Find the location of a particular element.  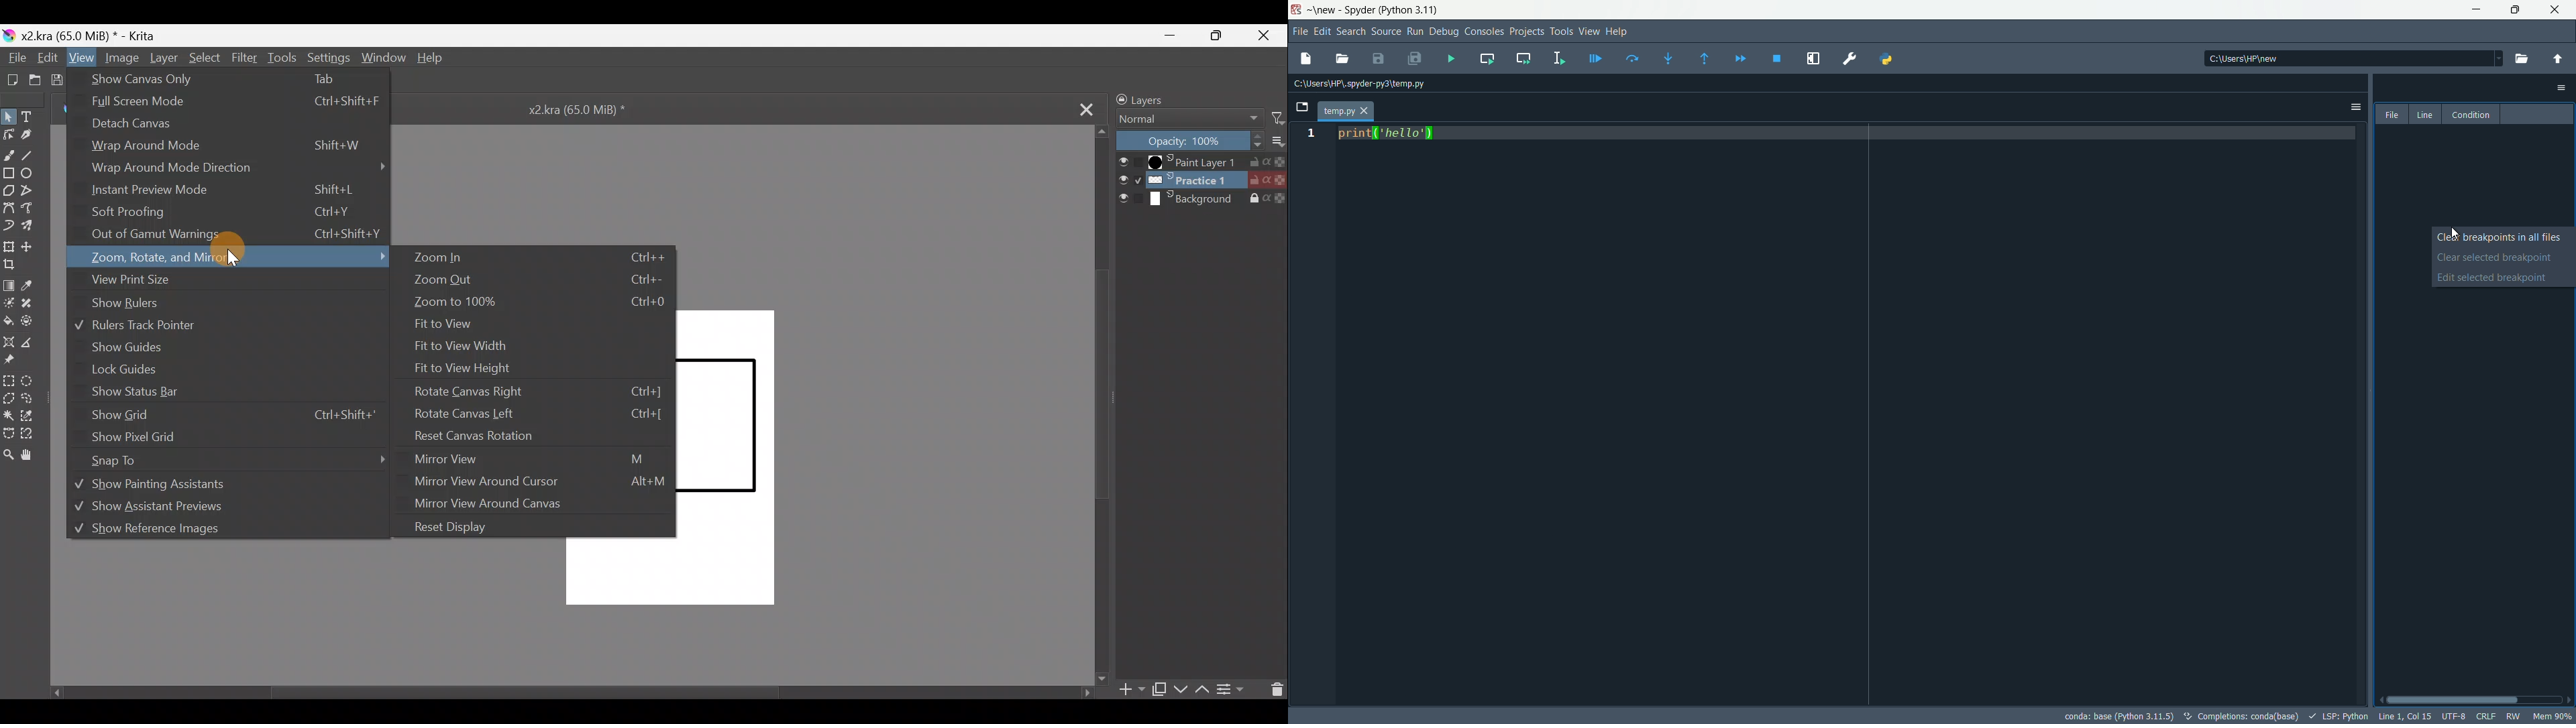

Move layer/mask up is located at coordinates (1204, 689).